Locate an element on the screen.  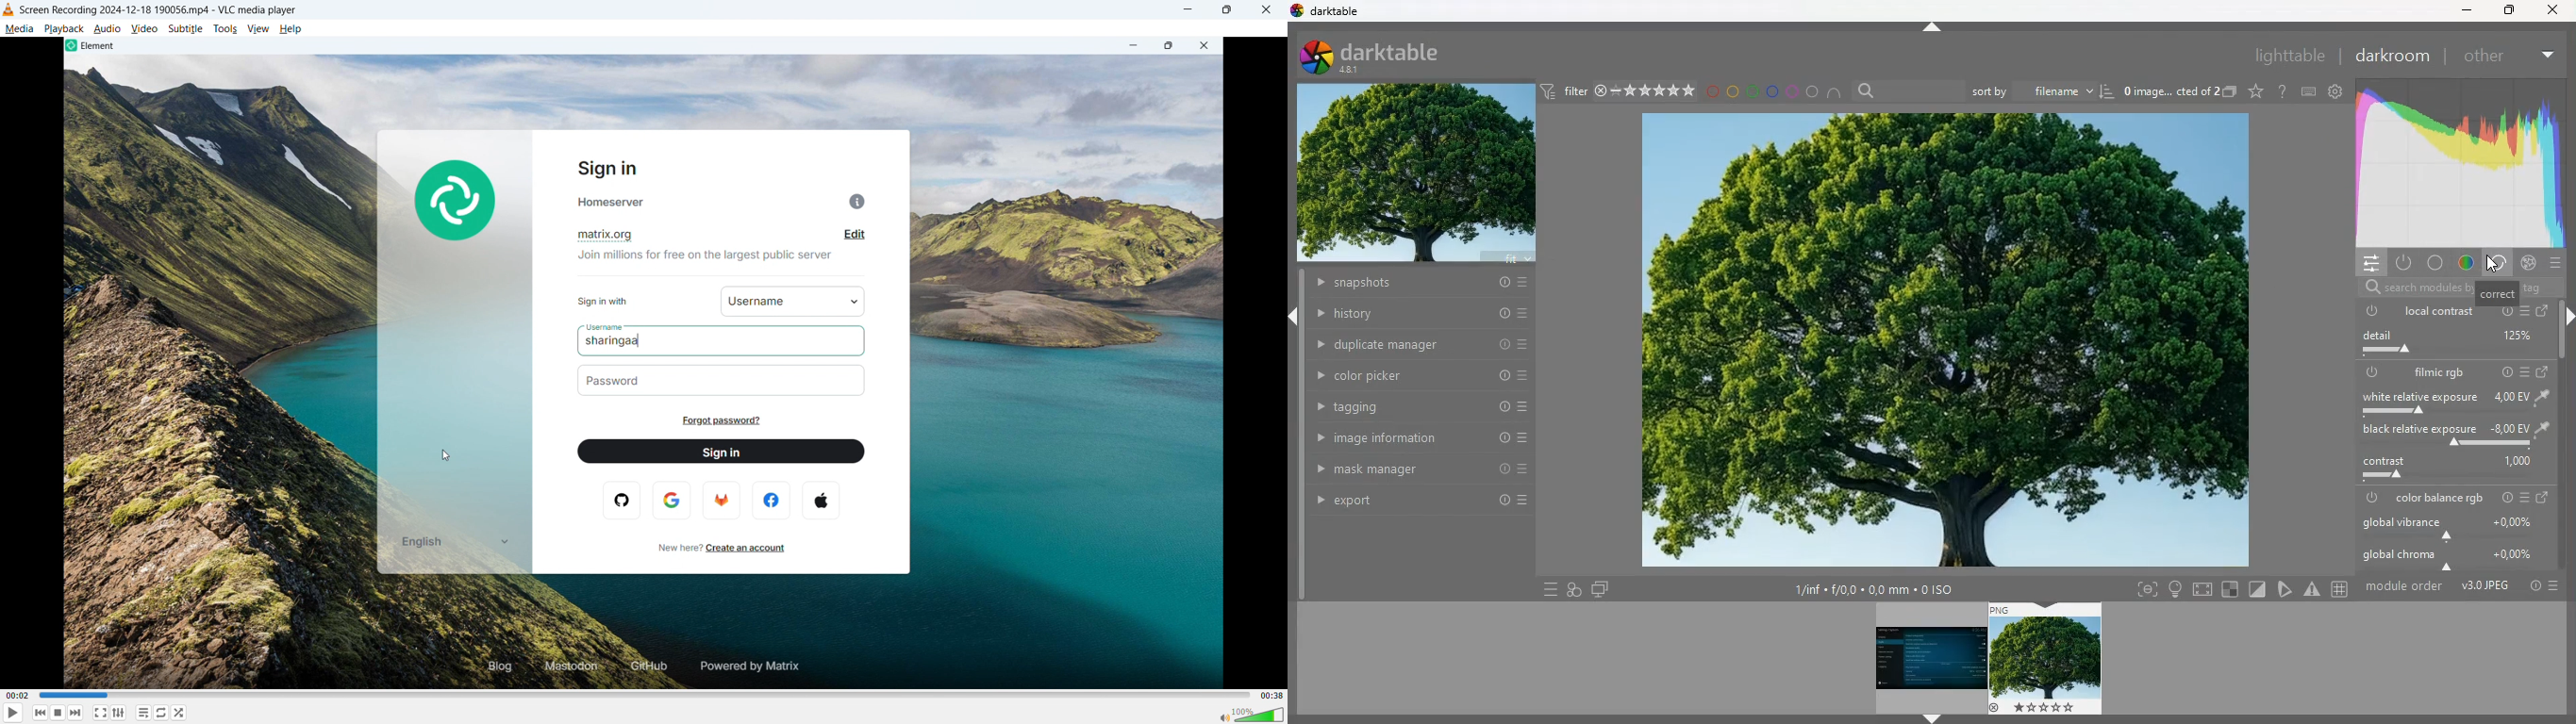
blue is located at coordinates (1773, 91).